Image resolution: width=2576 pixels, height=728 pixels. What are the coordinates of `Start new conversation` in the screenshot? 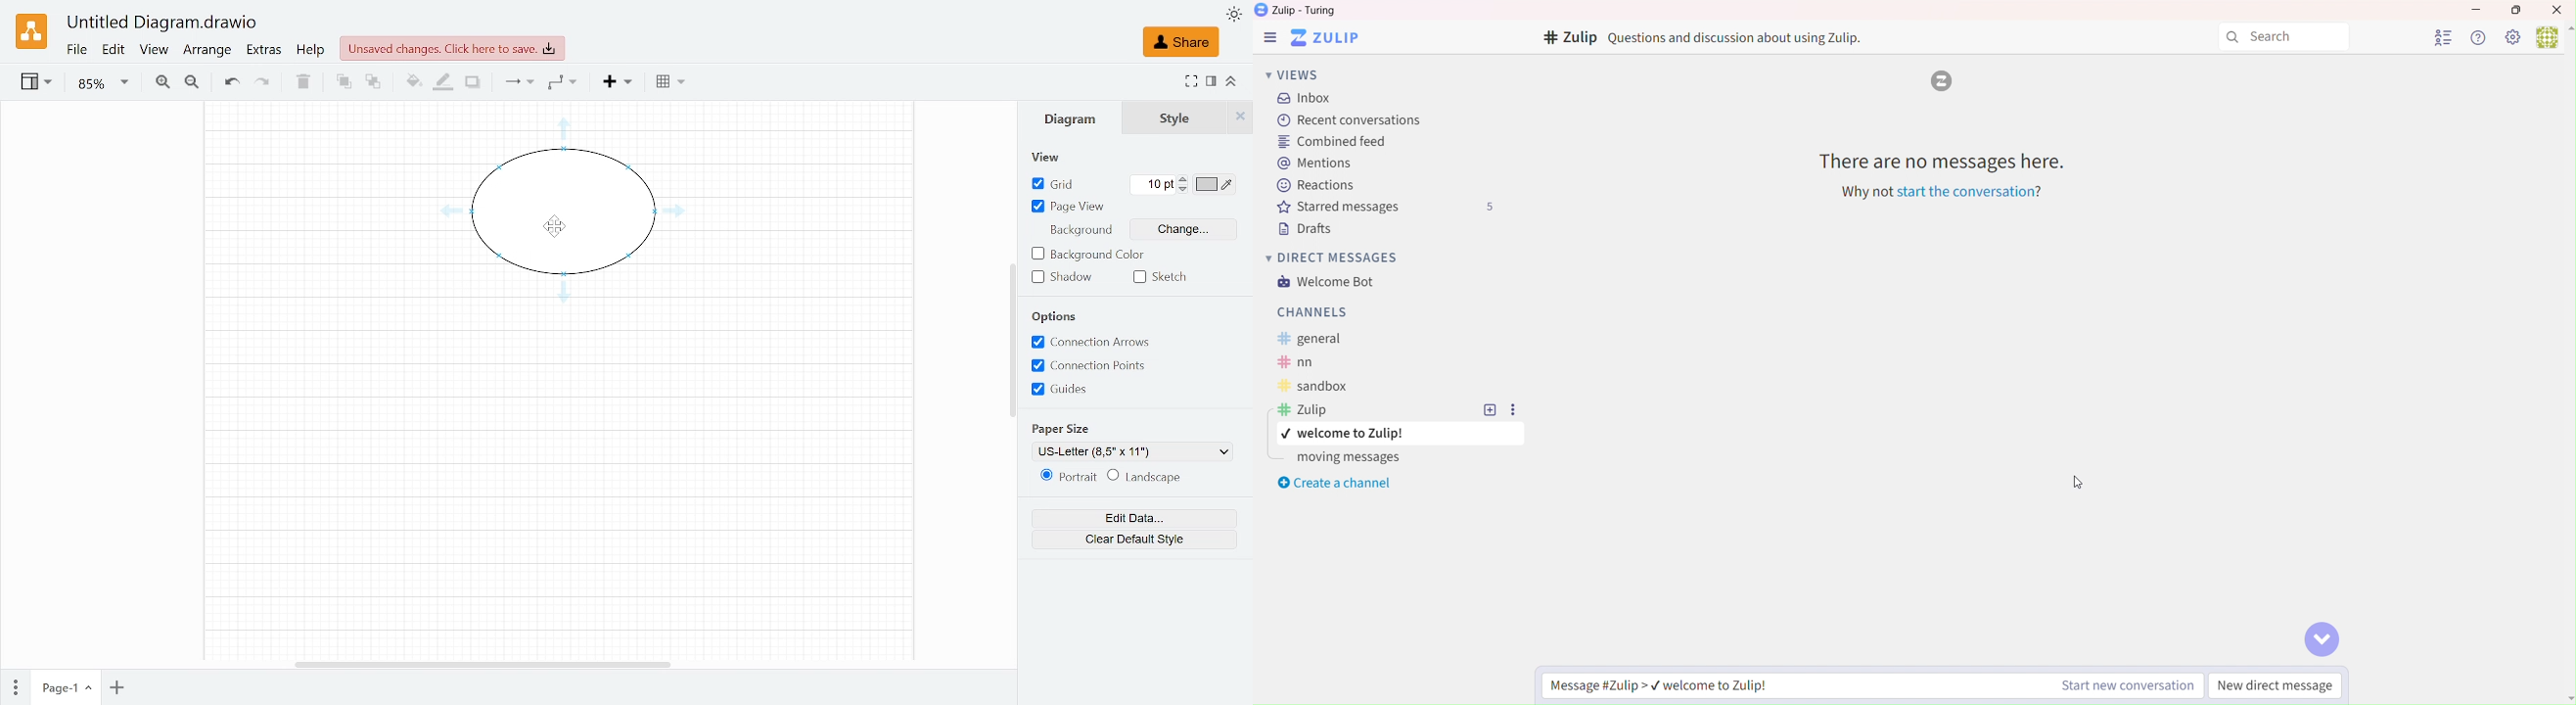 It's located at (2129, 686).